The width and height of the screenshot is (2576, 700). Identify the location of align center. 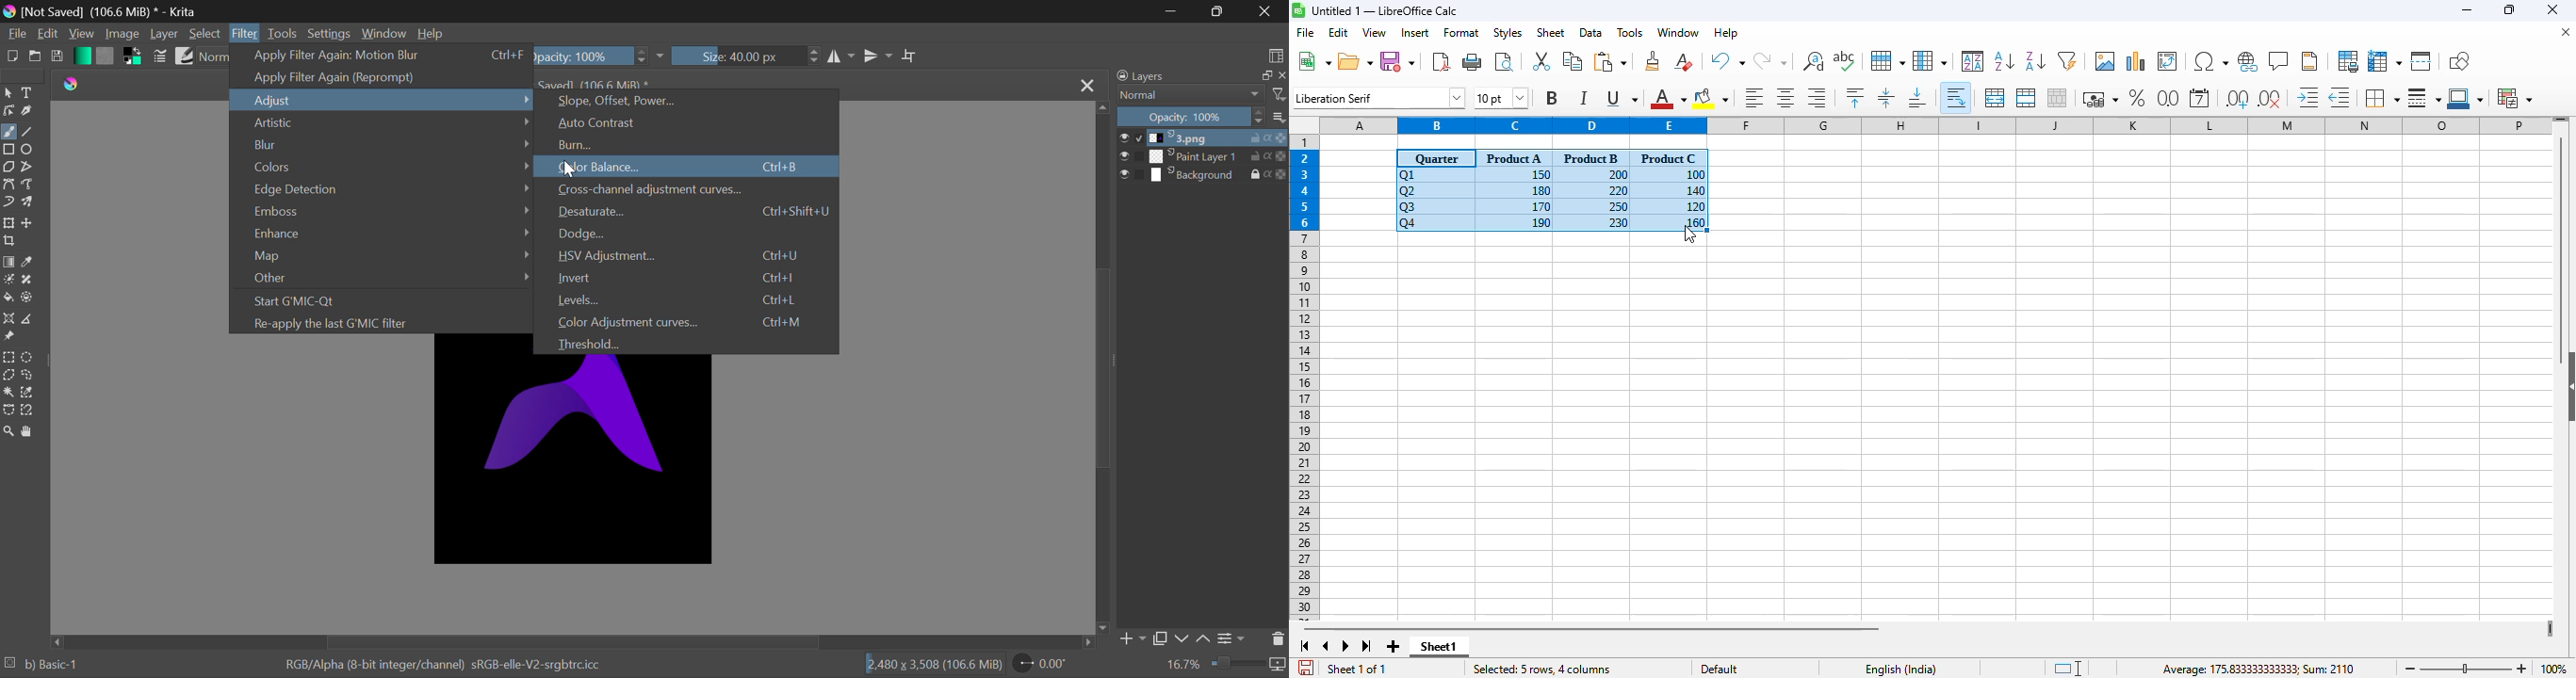
(1786, 98).